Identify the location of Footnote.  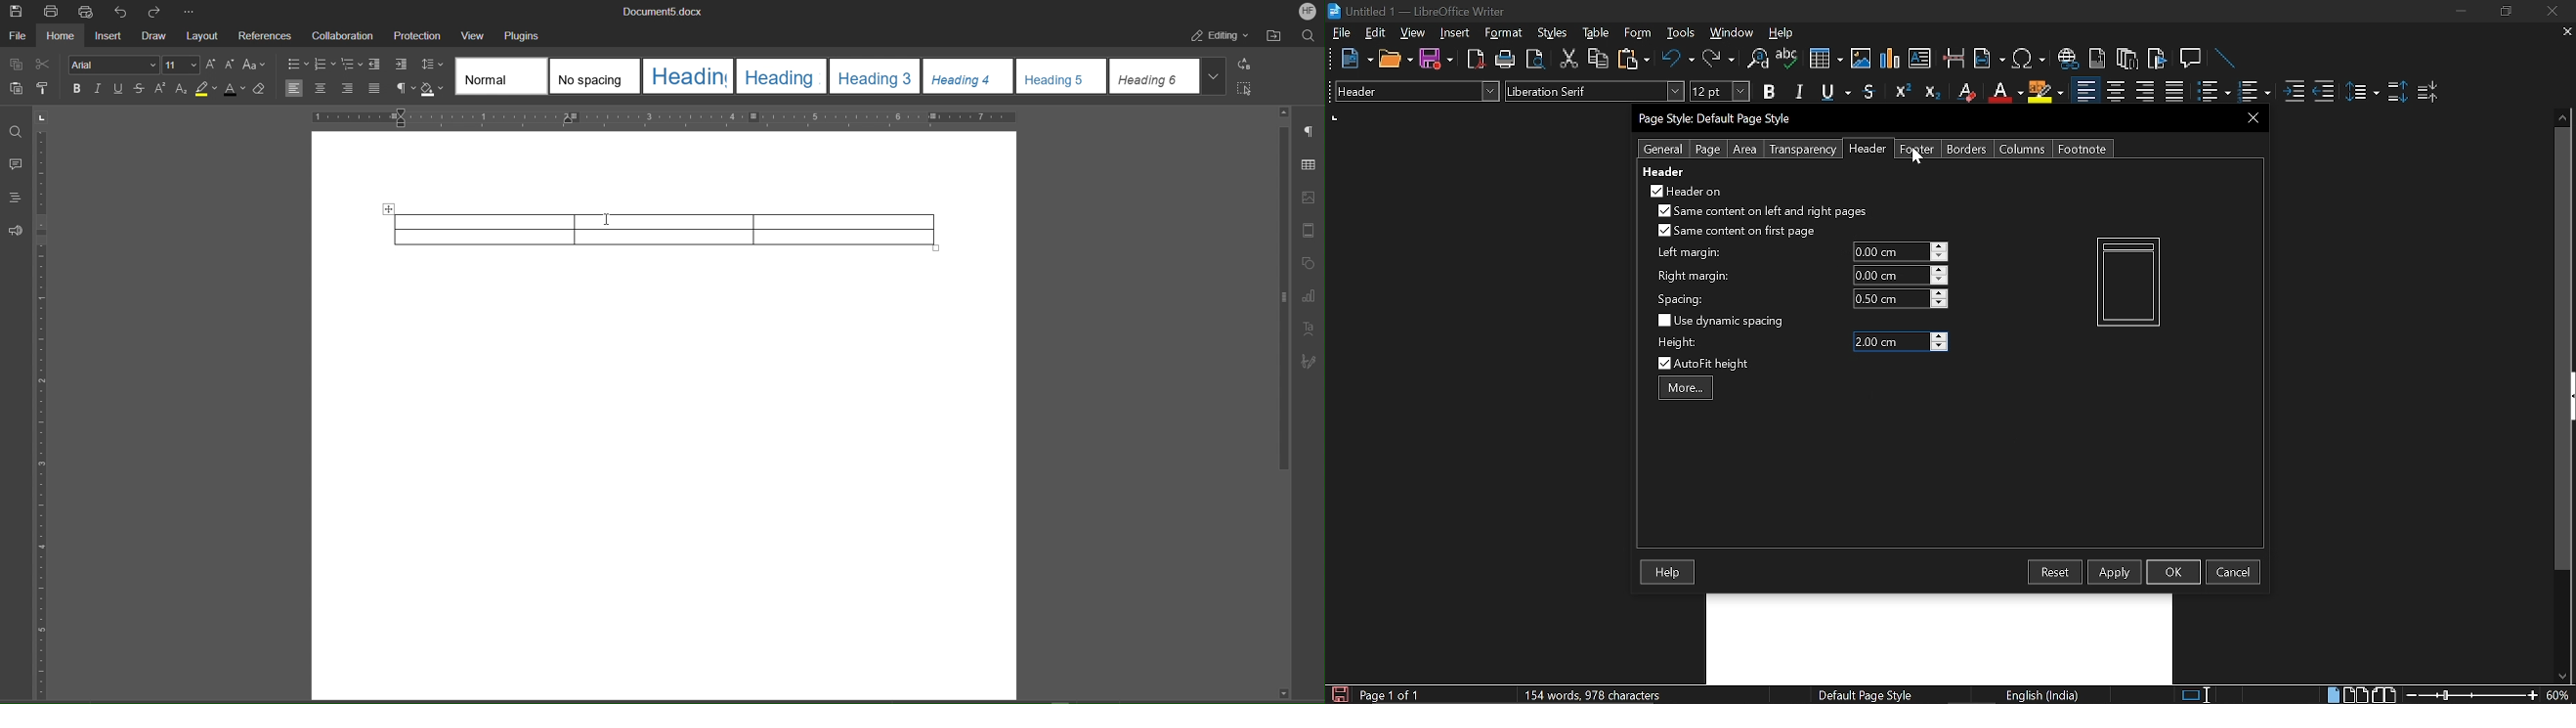
(2082, 149).